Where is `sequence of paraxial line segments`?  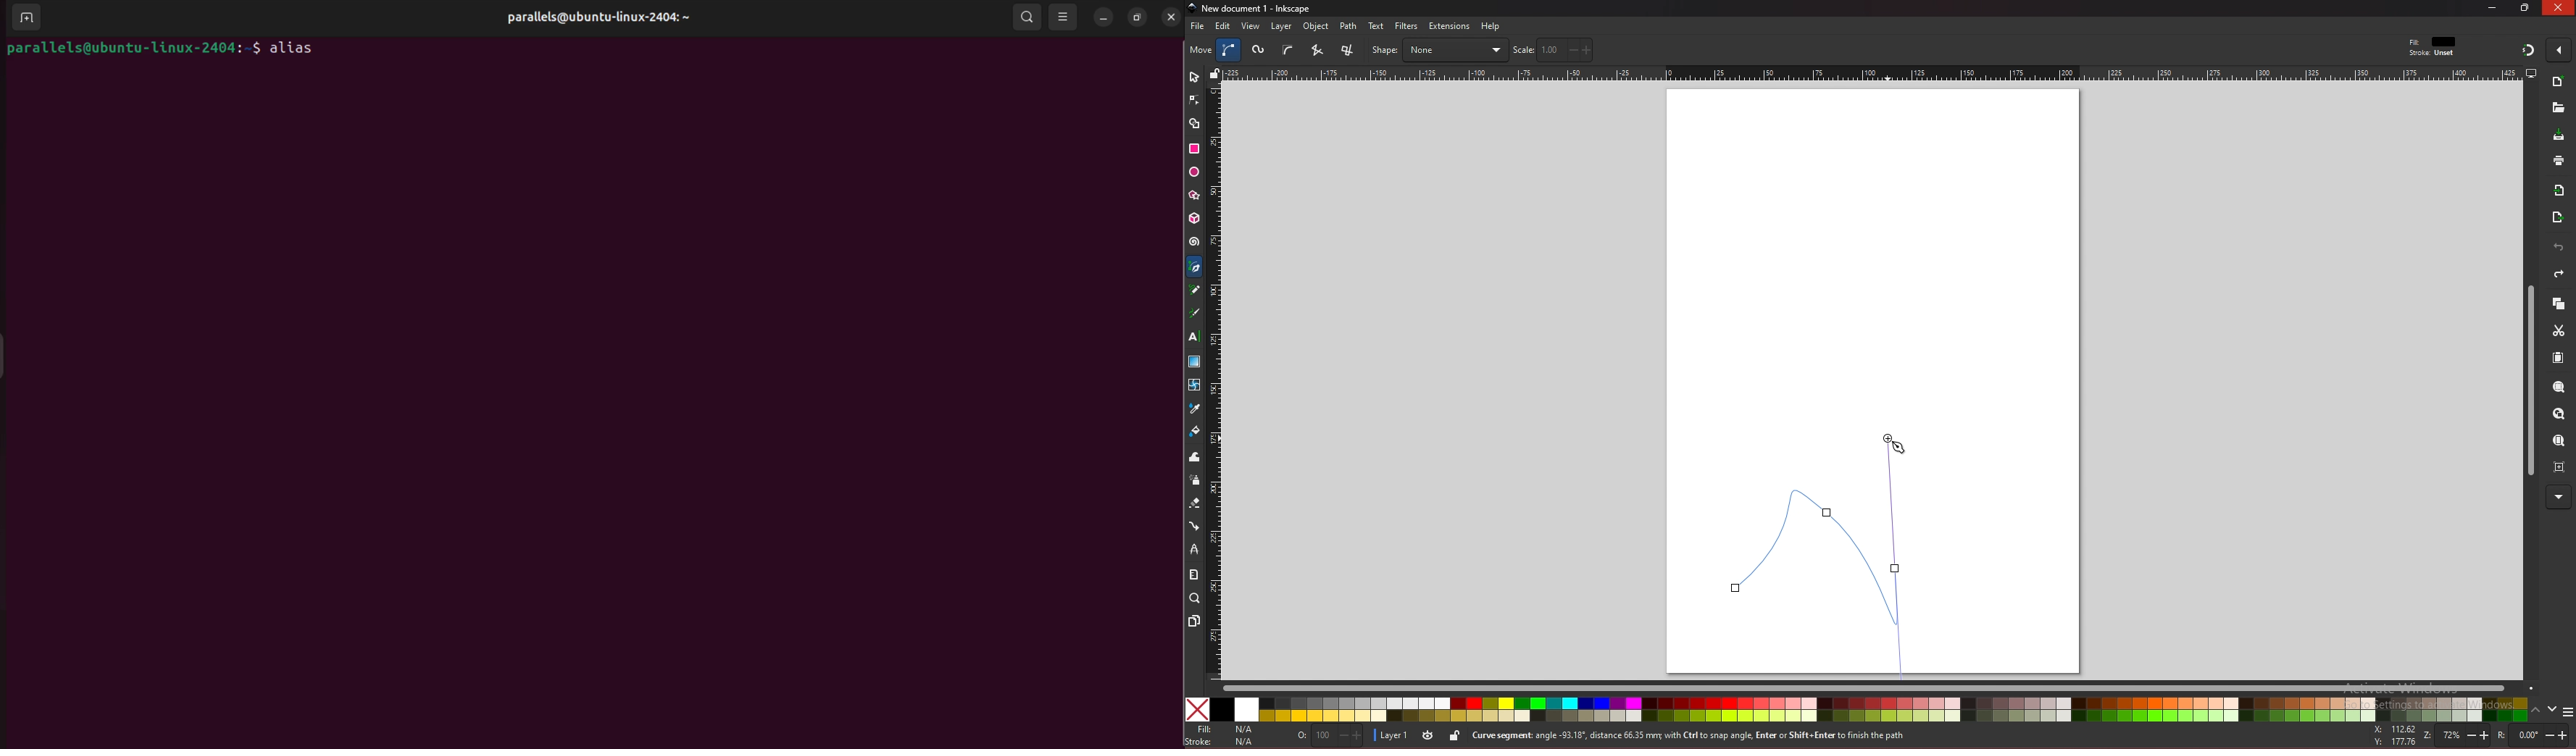 sequence of paraxial line segments is located at coordinates (1349, 51).